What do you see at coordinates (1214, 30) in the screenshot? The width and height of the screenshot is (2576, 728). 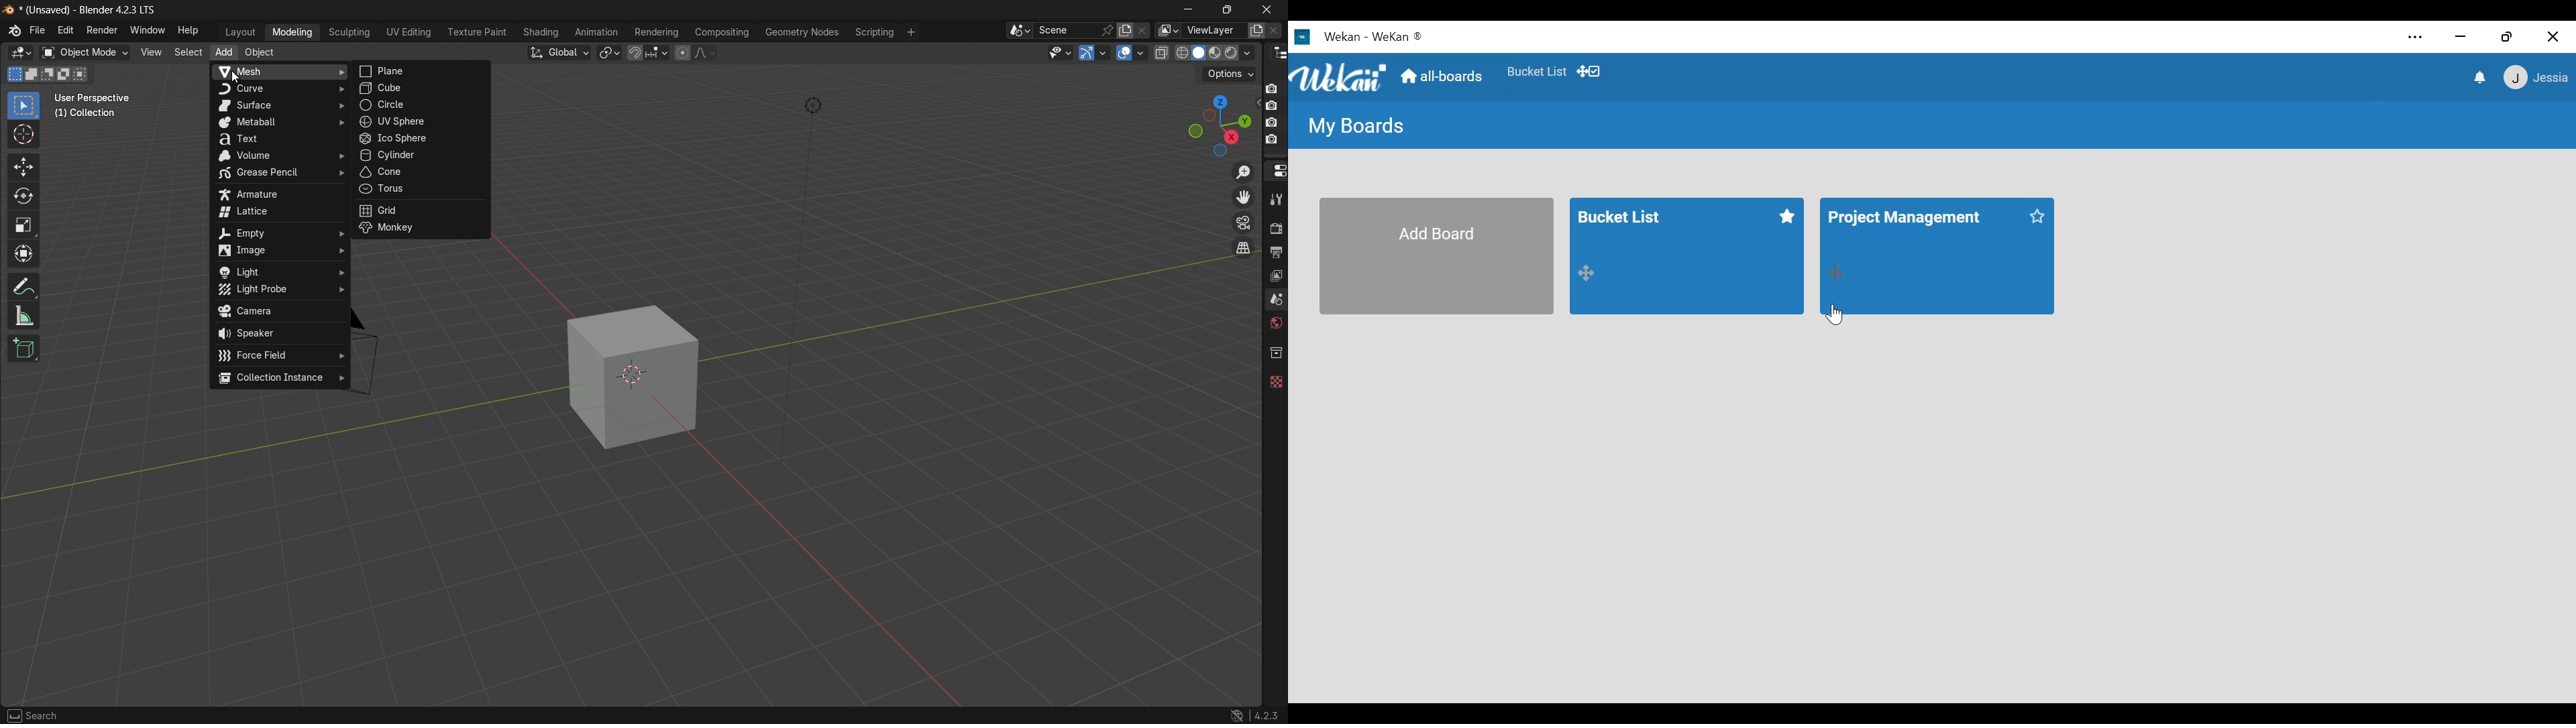 I see `view layer name` at bounding box center [1214, 30].